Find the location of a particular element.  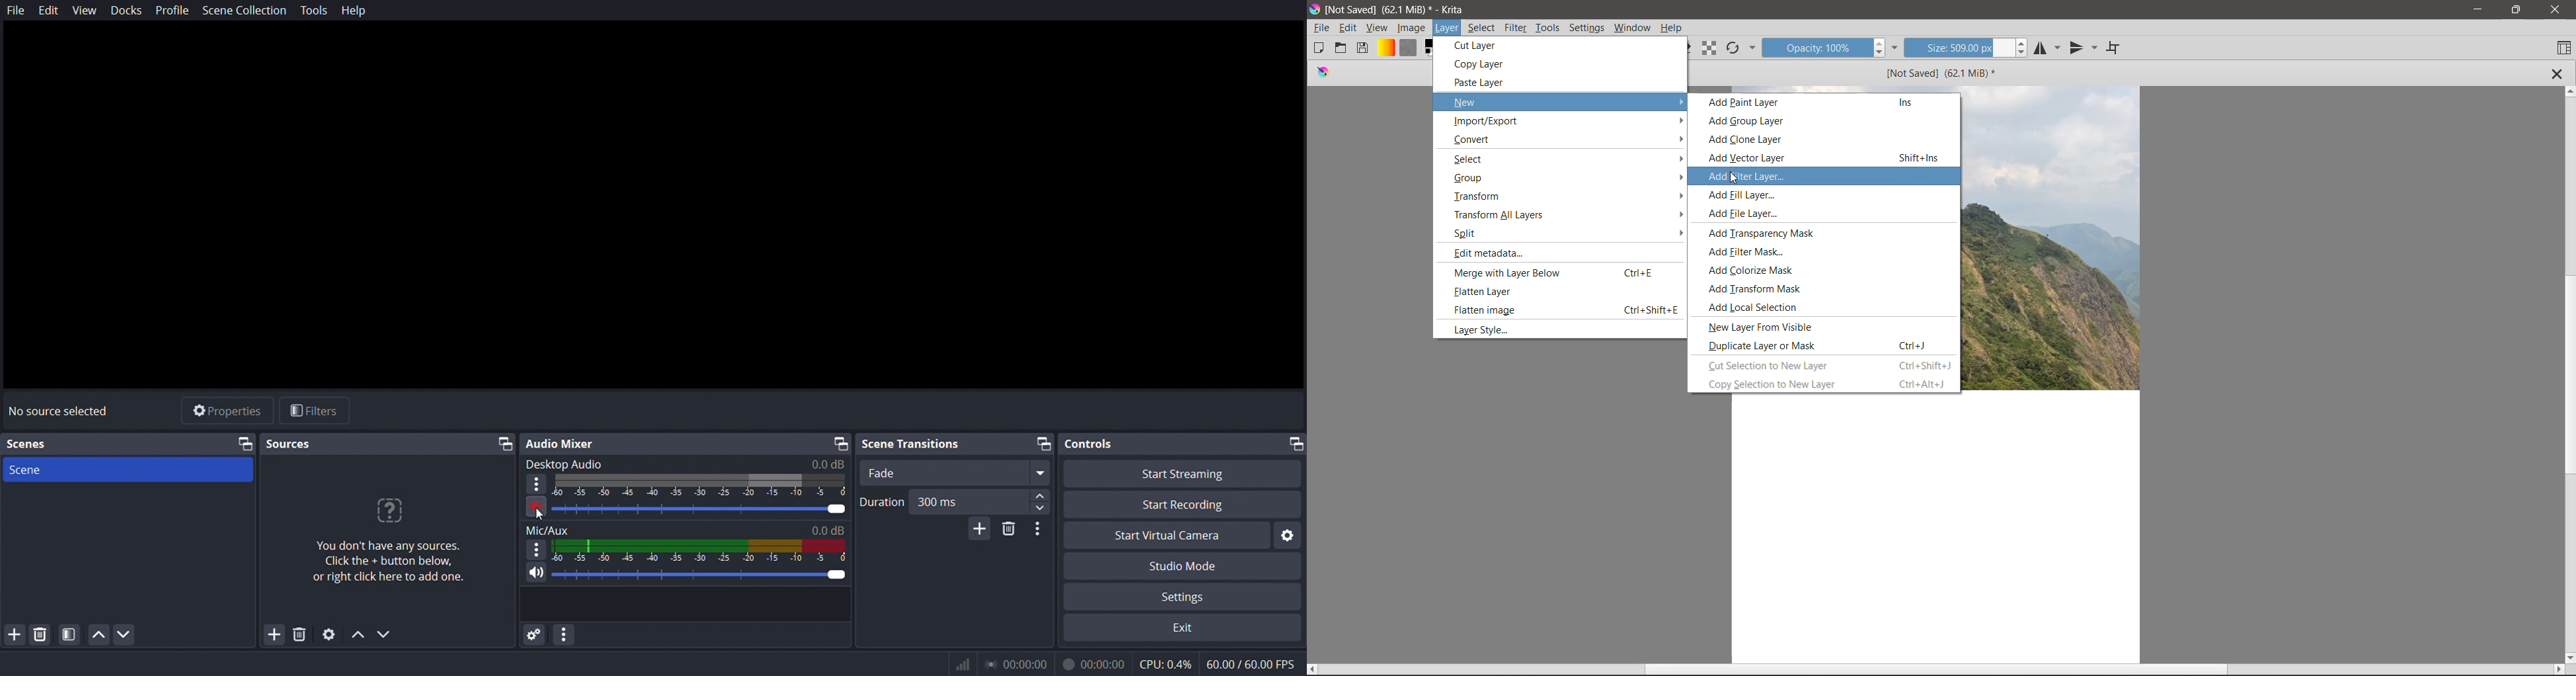

Split is located at coordinates (1567, 232).